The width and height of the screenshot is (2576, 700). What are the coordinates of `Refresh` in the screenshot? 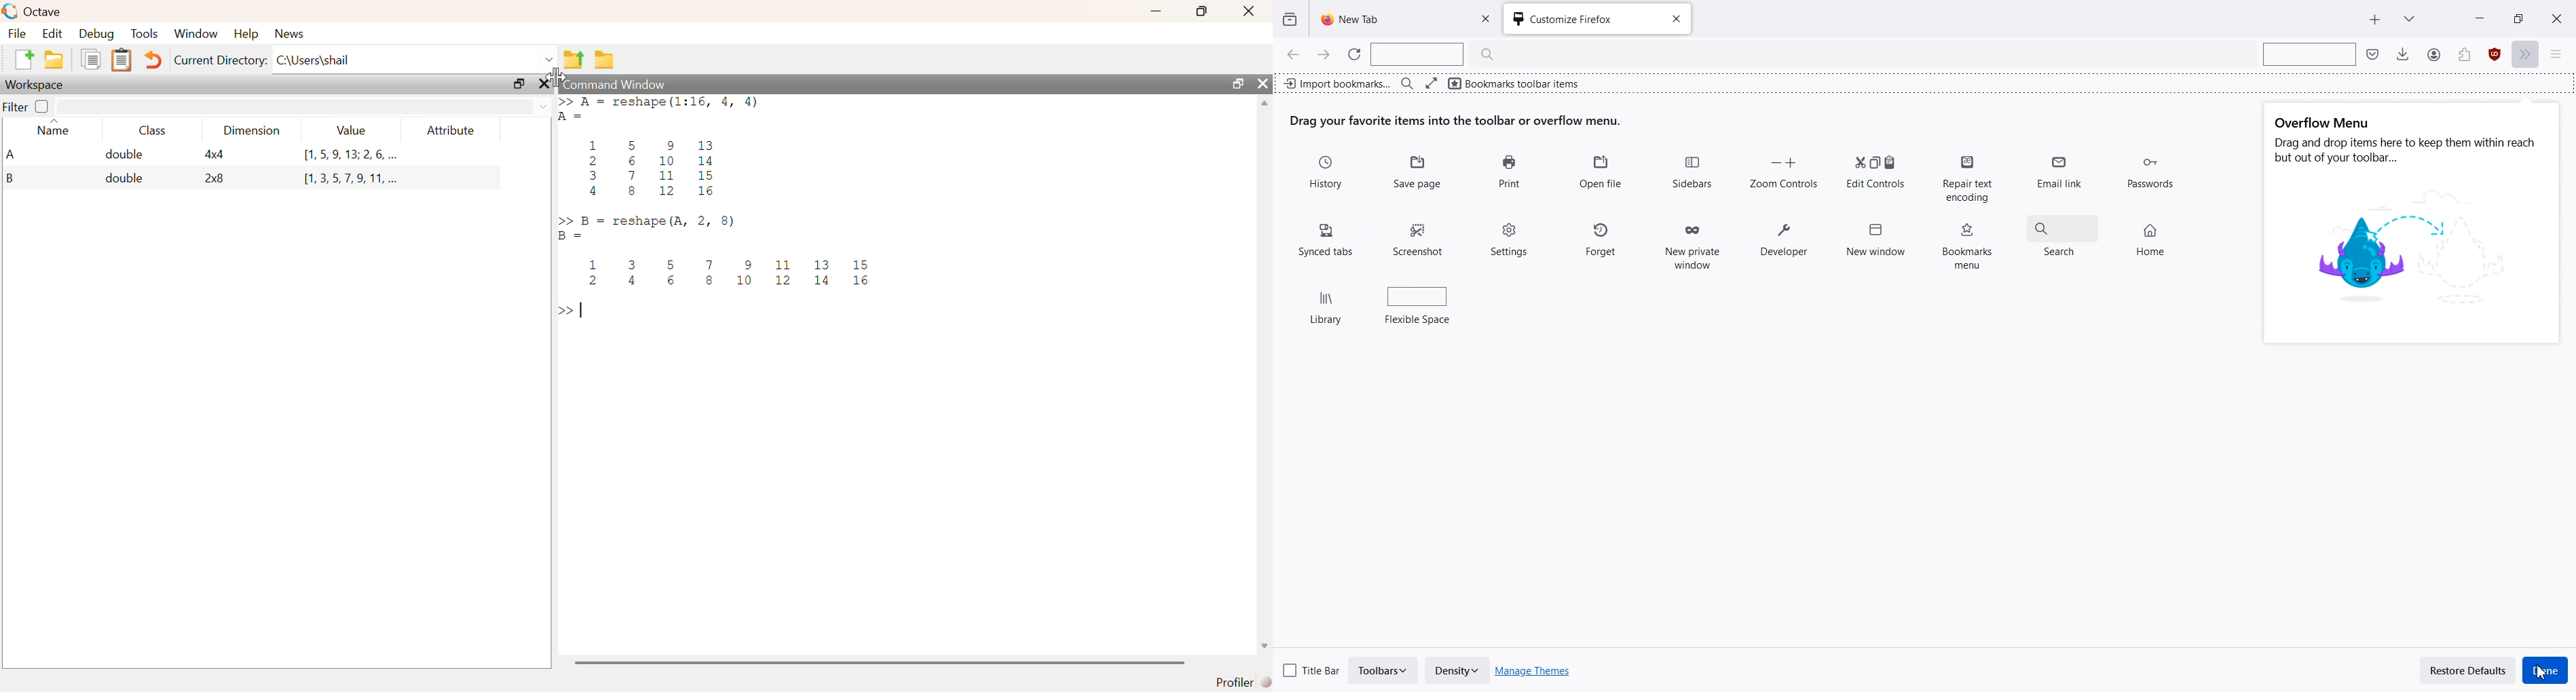 It's located at (1355, 54).